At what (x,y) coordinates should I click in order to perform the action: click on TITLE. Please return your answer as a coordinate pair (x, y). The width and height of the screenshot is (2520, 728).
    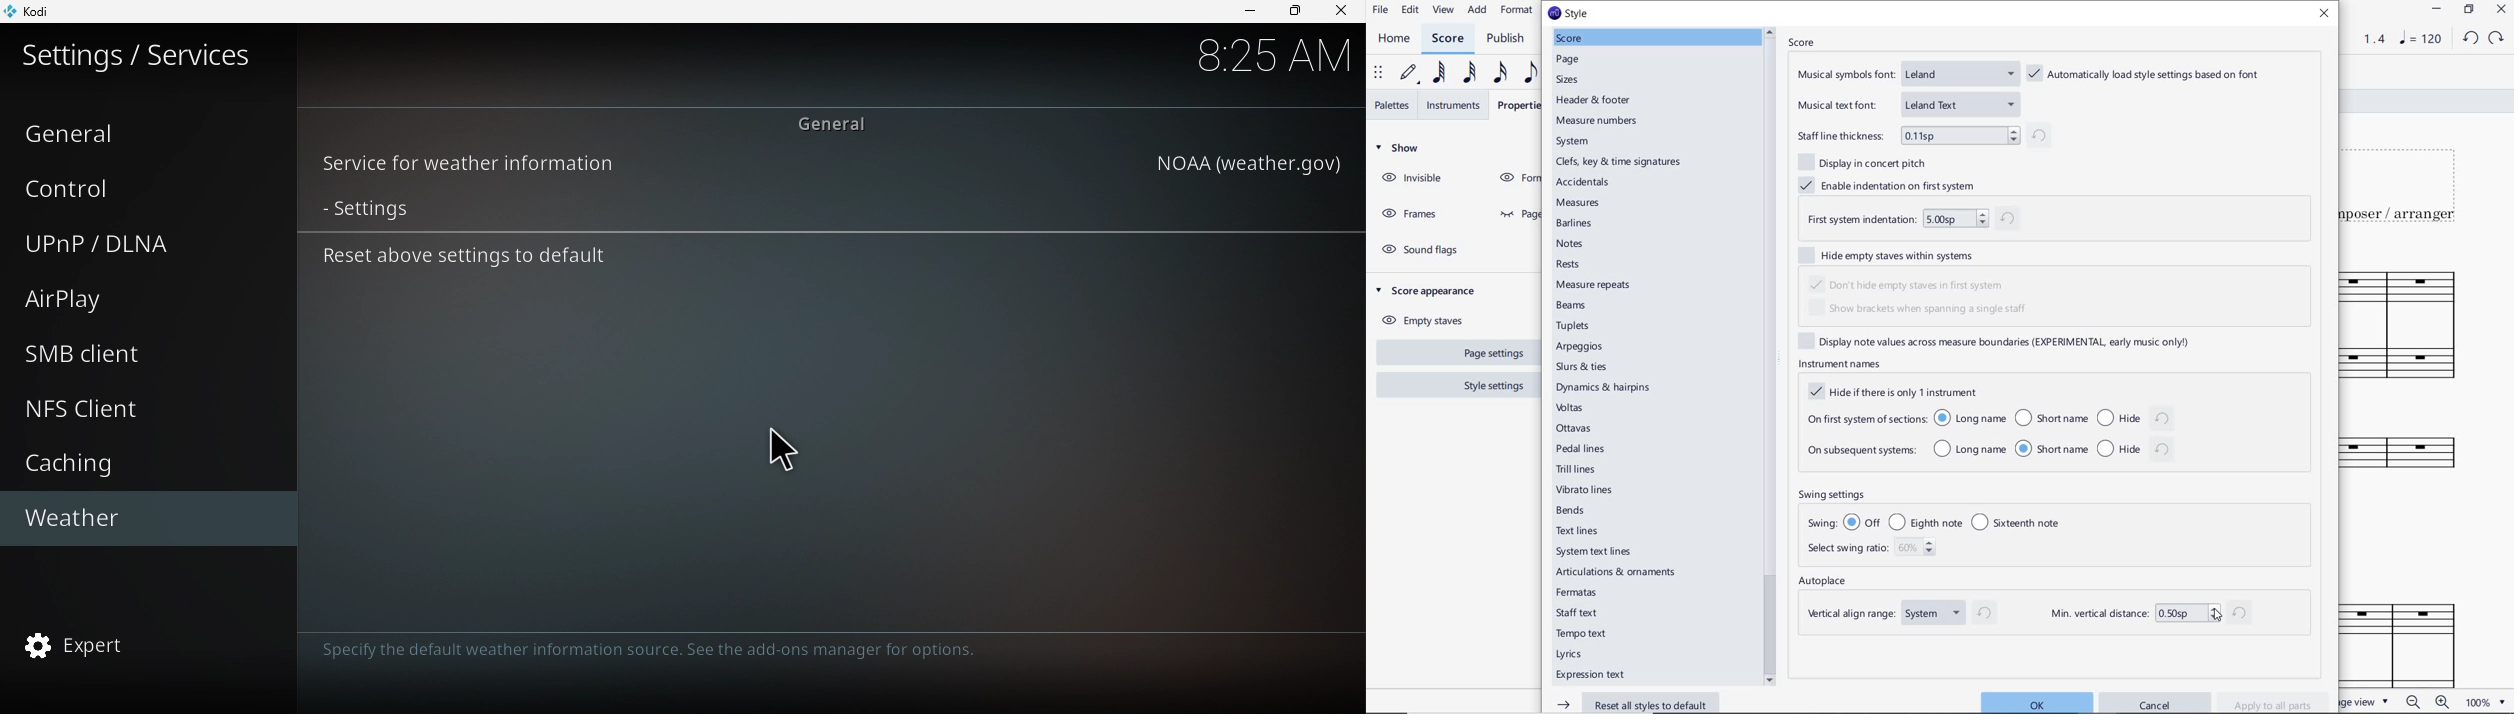
    Looking at the image, I should click on (2409, 183).